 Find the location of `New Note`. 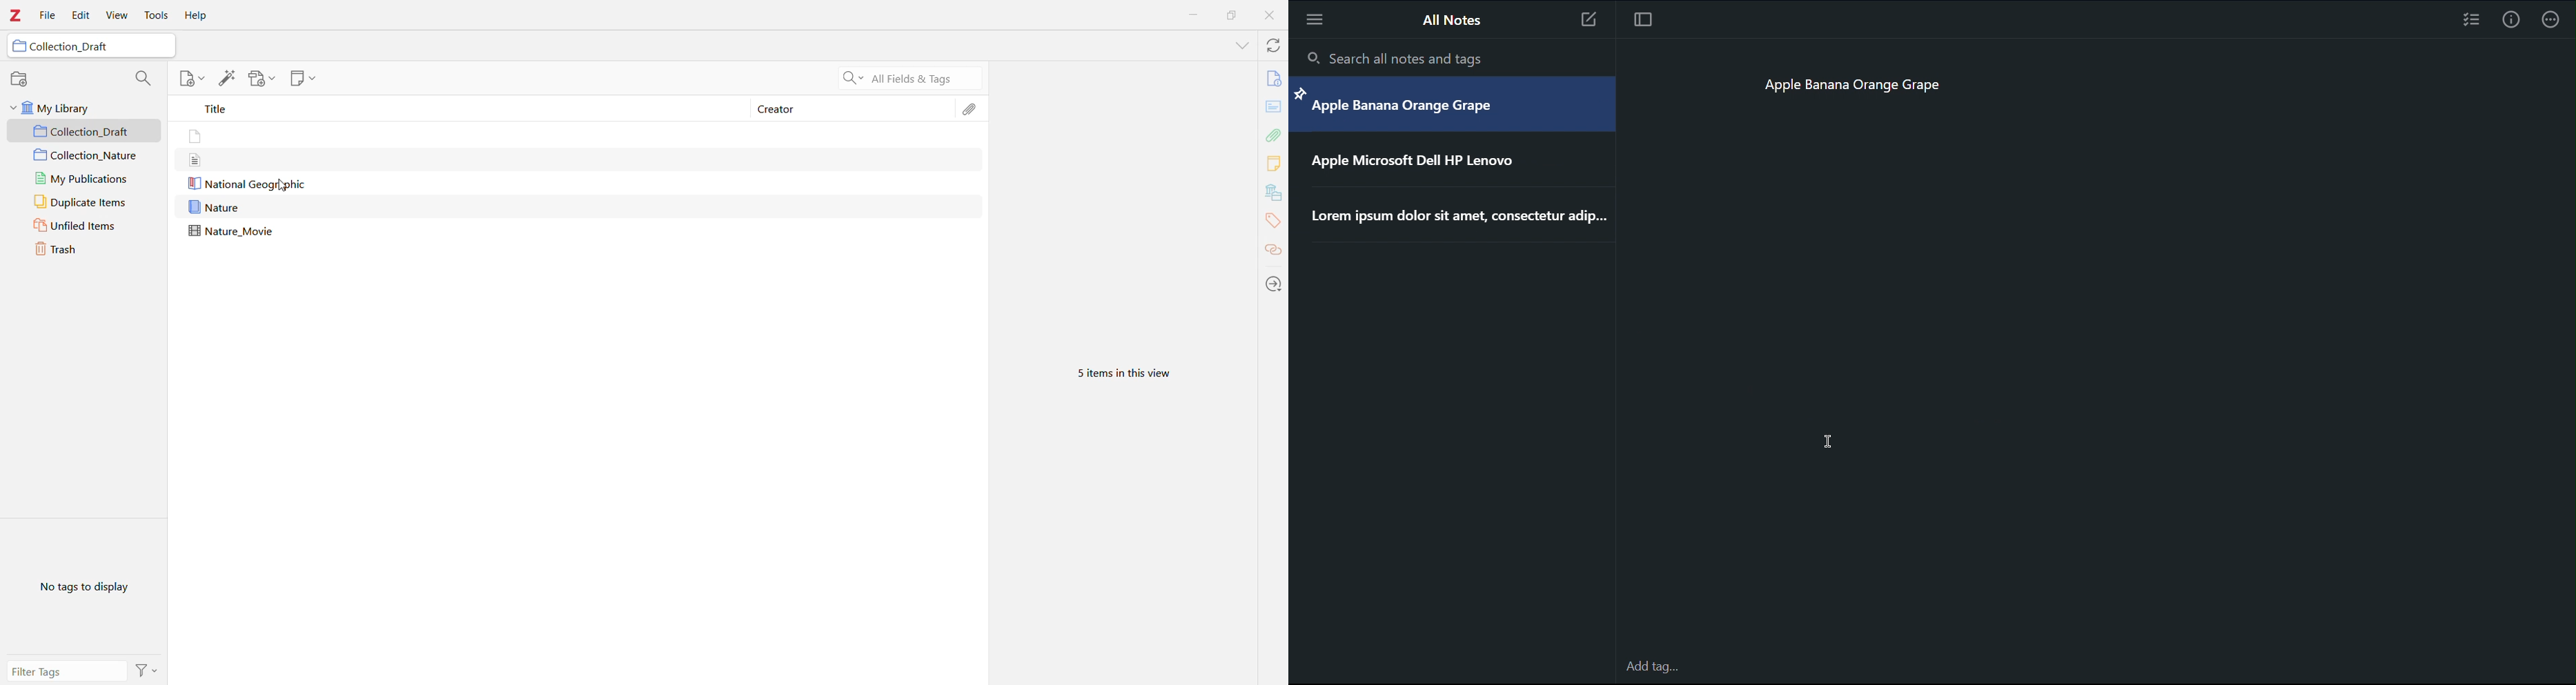

New Note is located at coordinates (303, 79).